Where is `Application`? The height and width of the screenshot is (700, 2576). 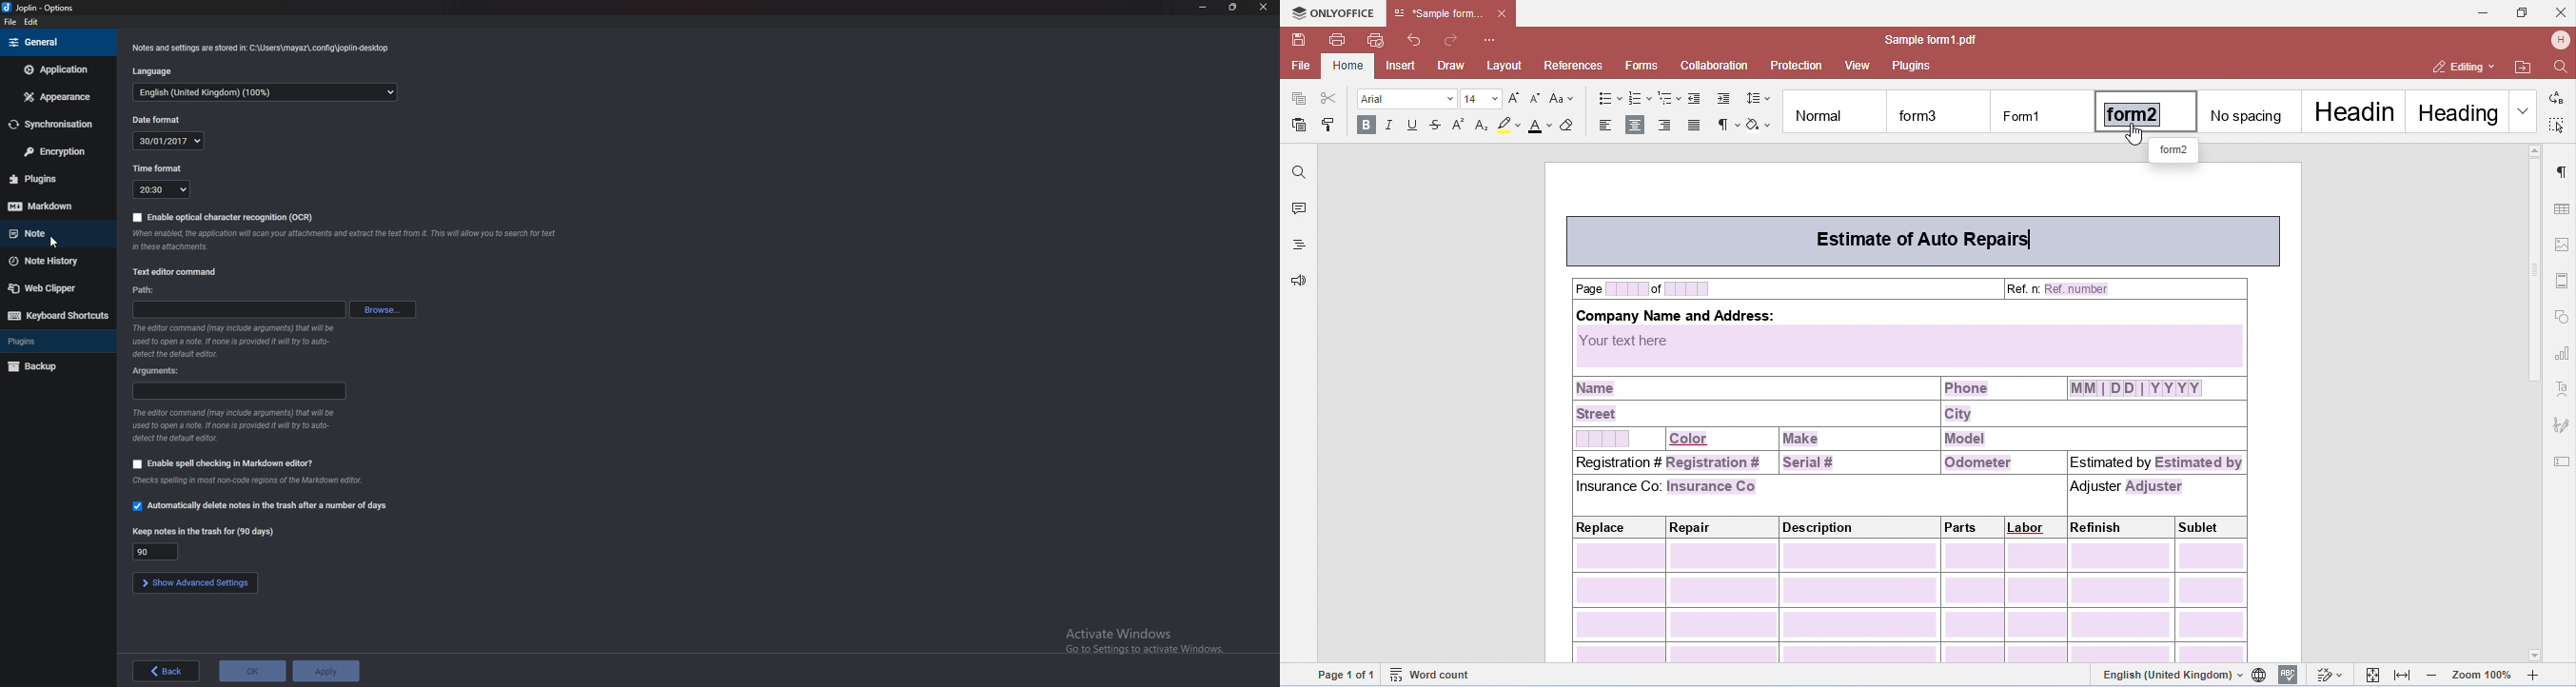 Application is located at coordinates (57, 69).